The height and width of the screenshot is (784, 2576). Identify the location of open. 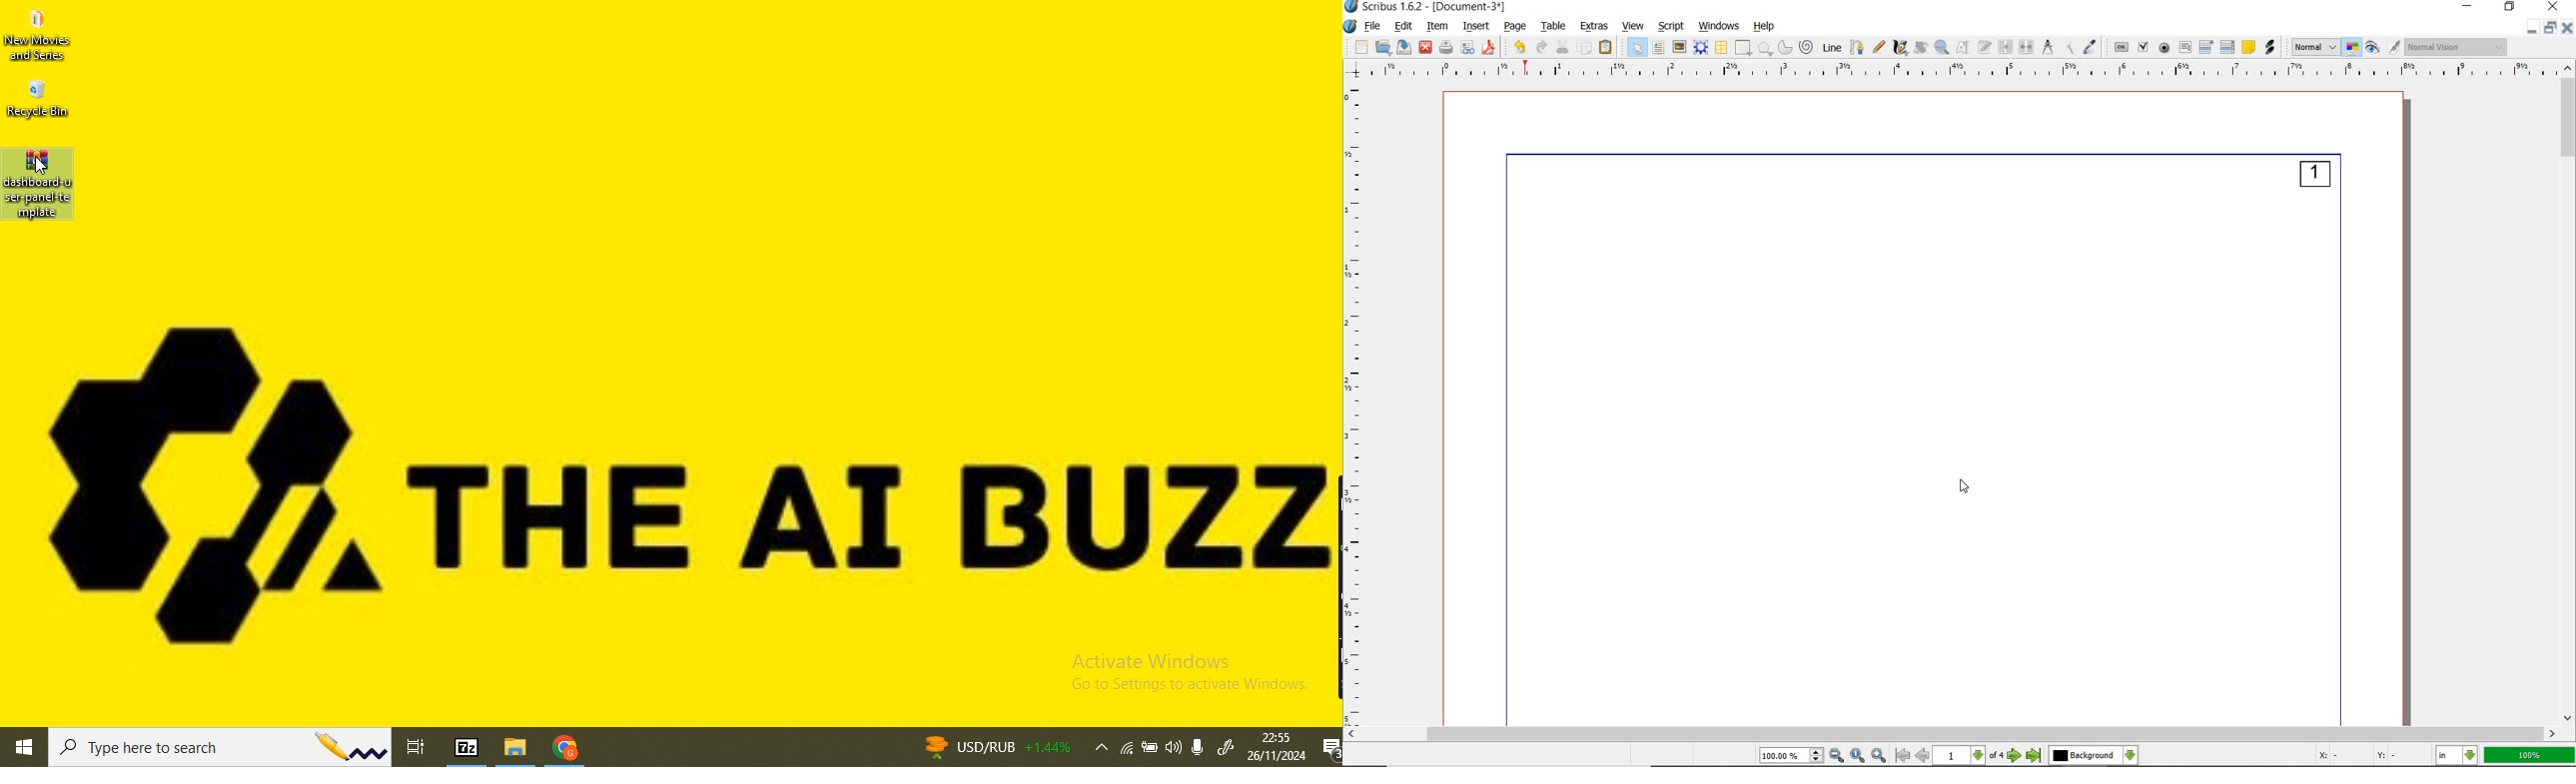
(1384, 47).